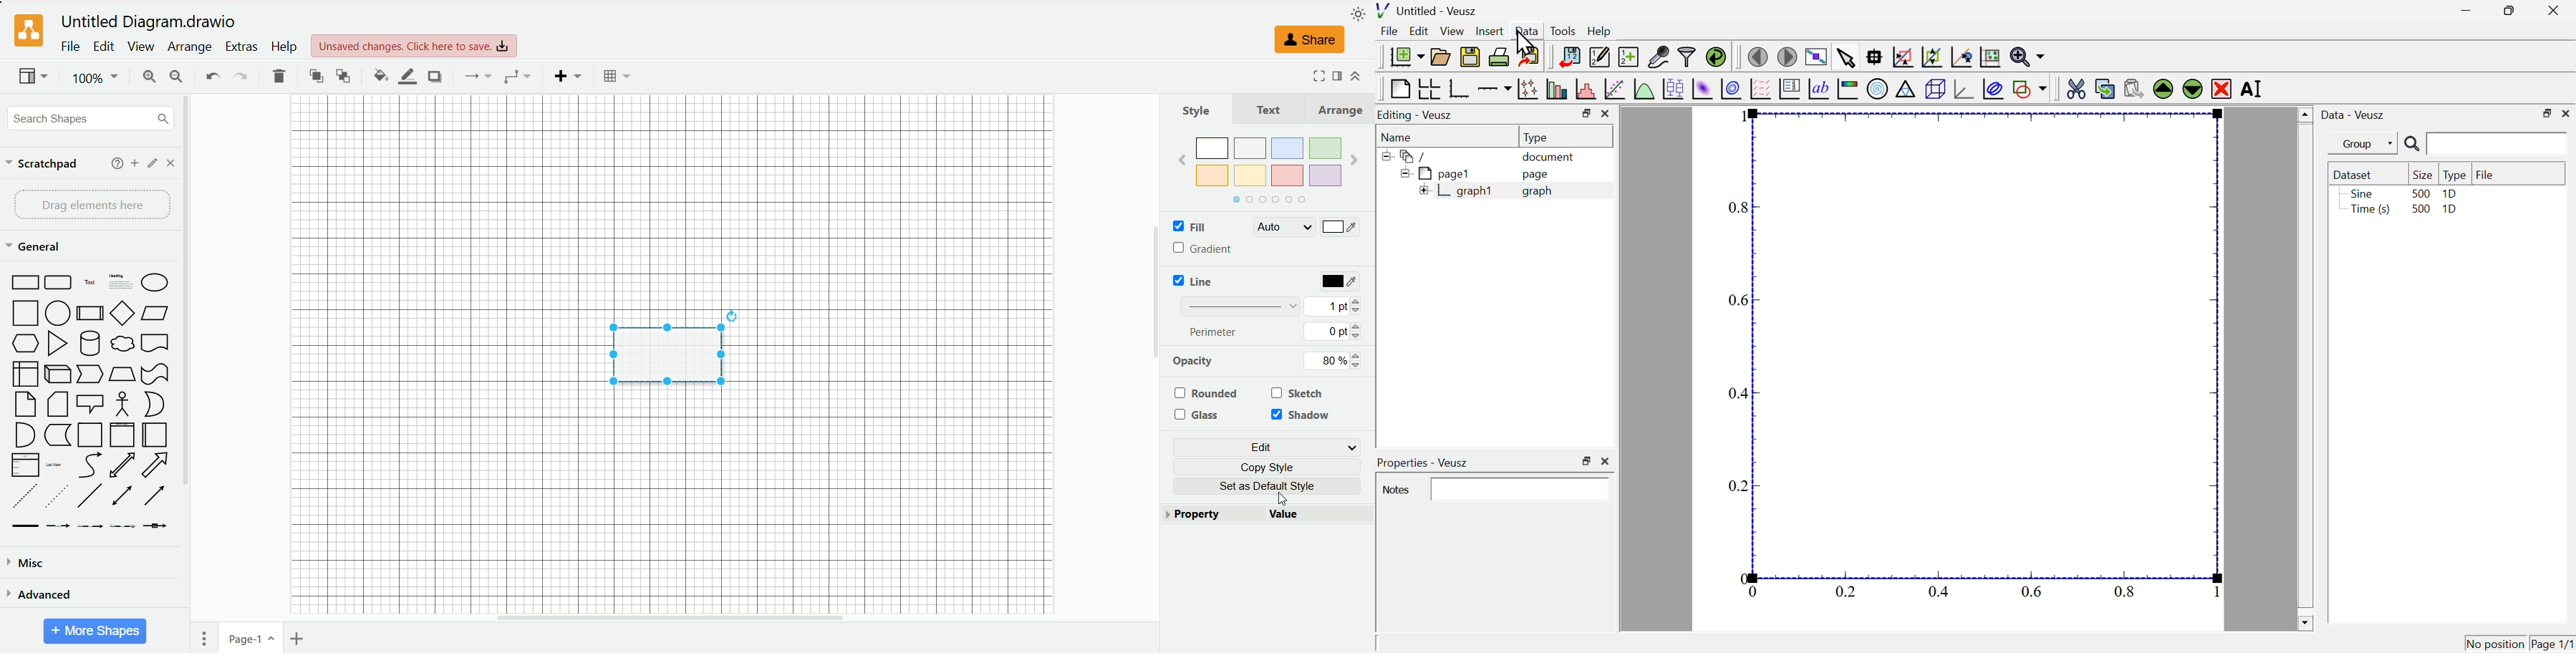  What do you see at coordinates (91, 120) in the screenshot?
I see `search` at bounding box center [91, 120].